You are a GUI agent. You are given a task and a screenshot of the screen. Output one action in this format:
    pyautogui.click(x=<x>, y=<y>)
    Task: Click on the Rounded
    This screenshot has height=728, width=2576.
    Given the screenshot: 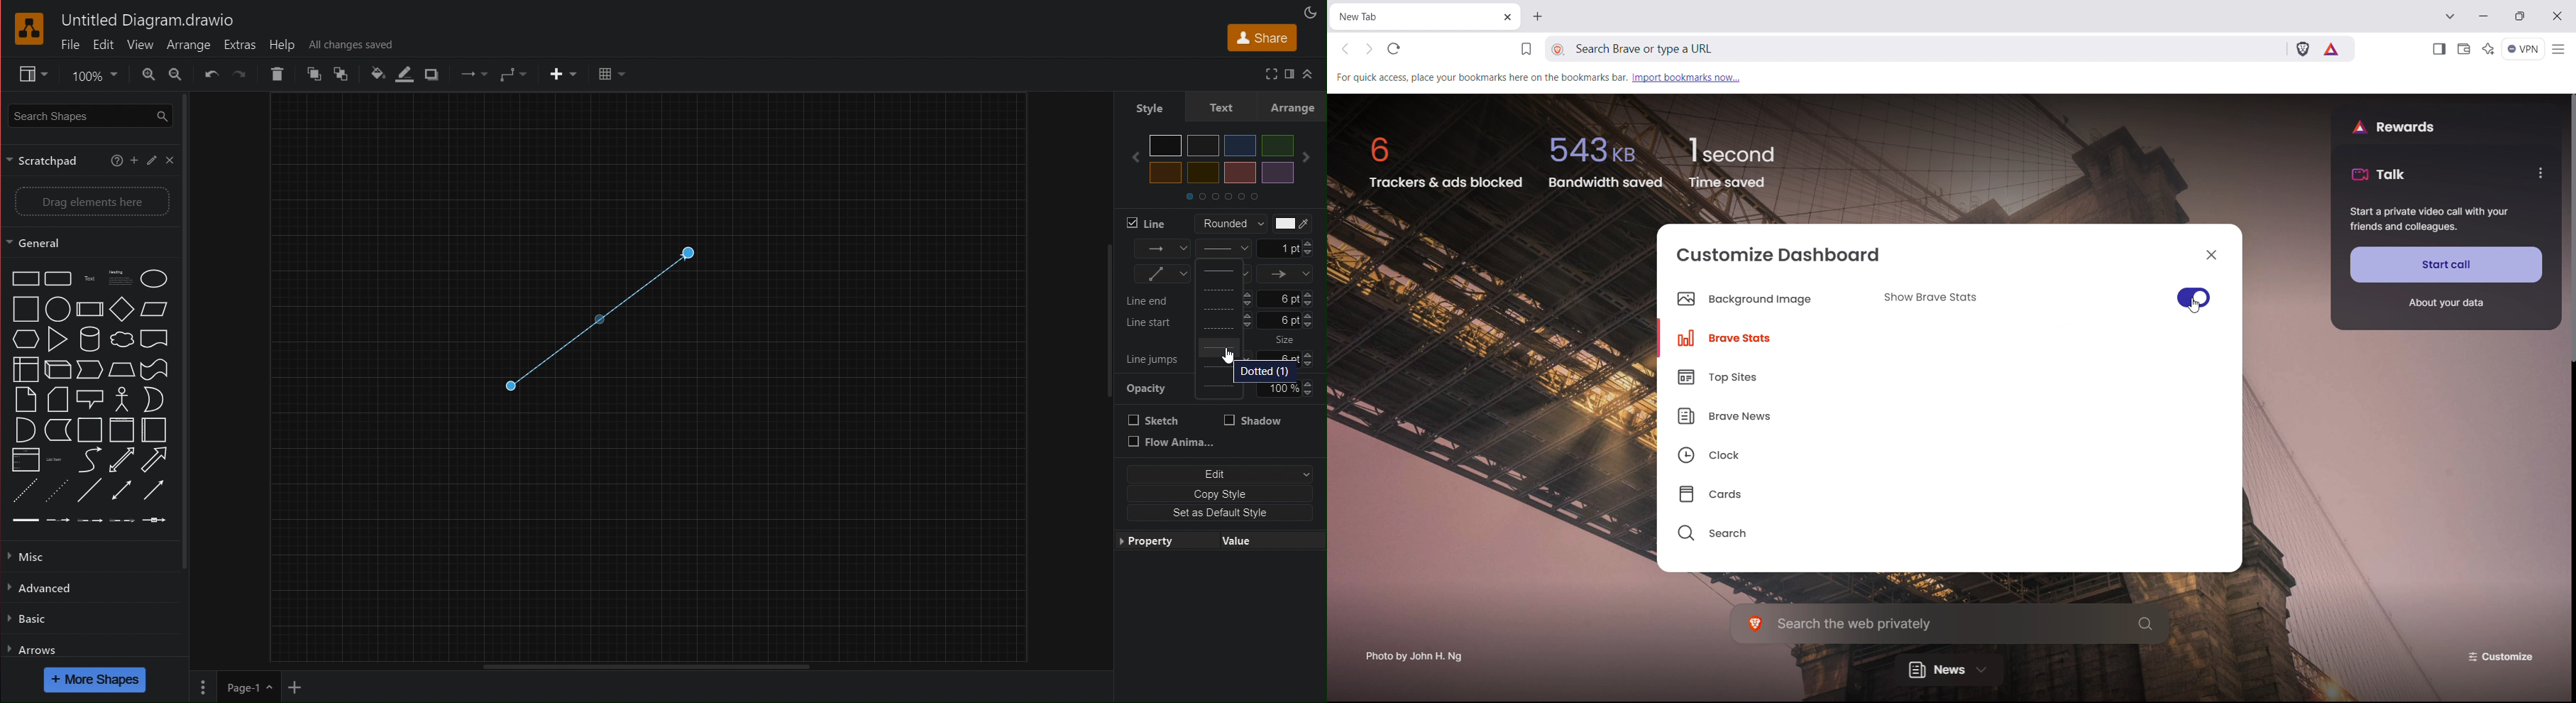 What is the action you would take?
    pyautogui.click(x=1225, y=223)
    